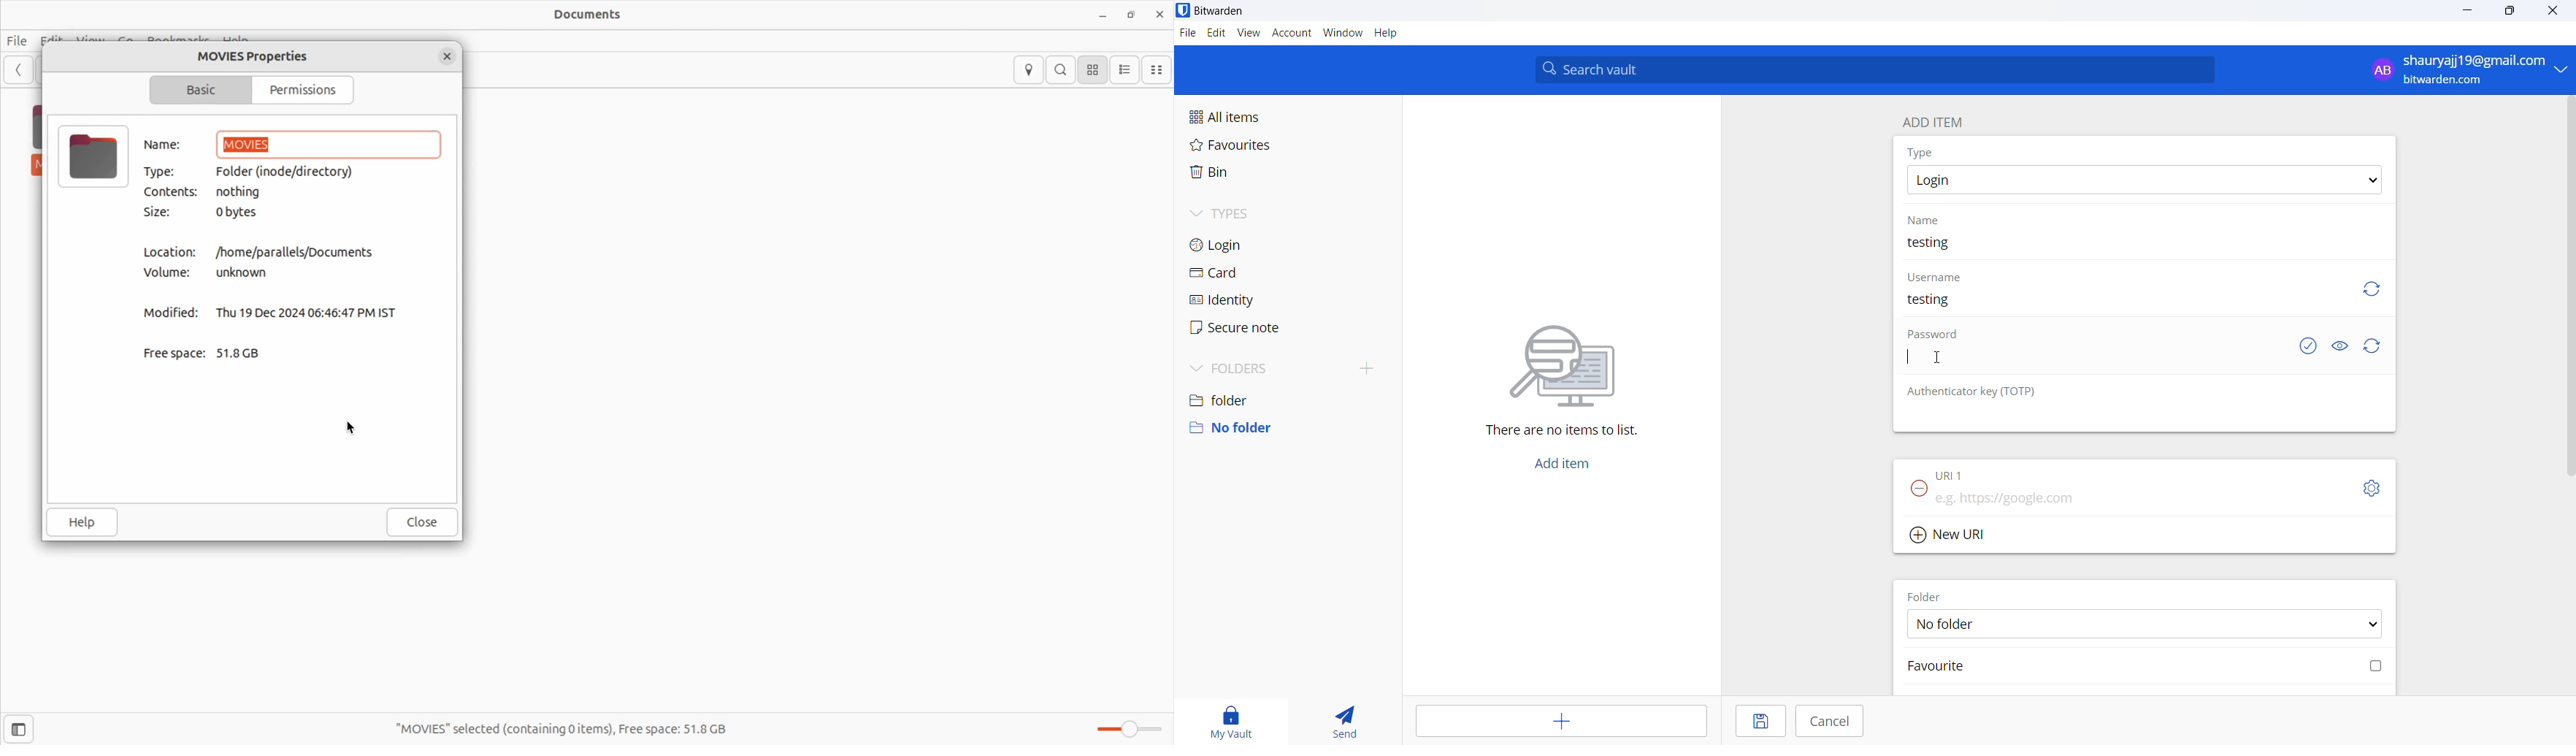  What do you see at coordinates (168, 145) in the screenshot?
I see `Name:` at bounding box center [168, 145].